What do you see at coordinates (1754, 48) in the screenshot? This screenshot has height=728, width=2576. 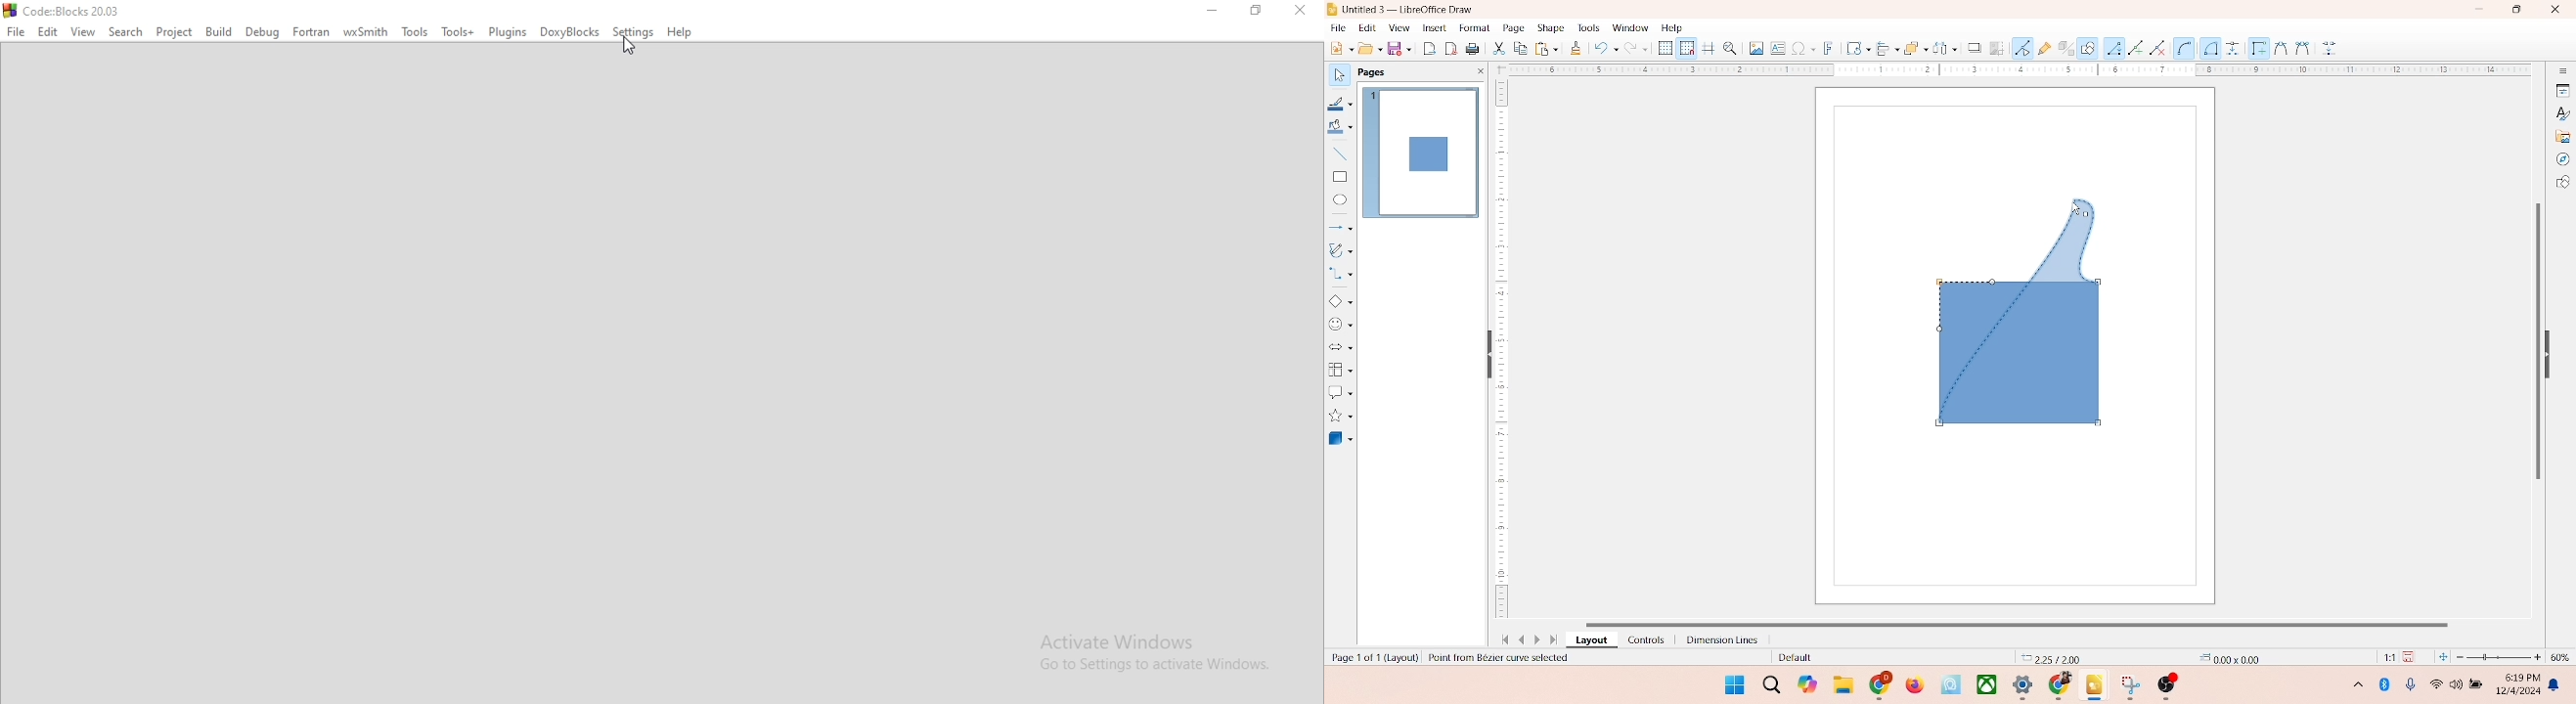 I see `image` at bounding box center [1754, 48].